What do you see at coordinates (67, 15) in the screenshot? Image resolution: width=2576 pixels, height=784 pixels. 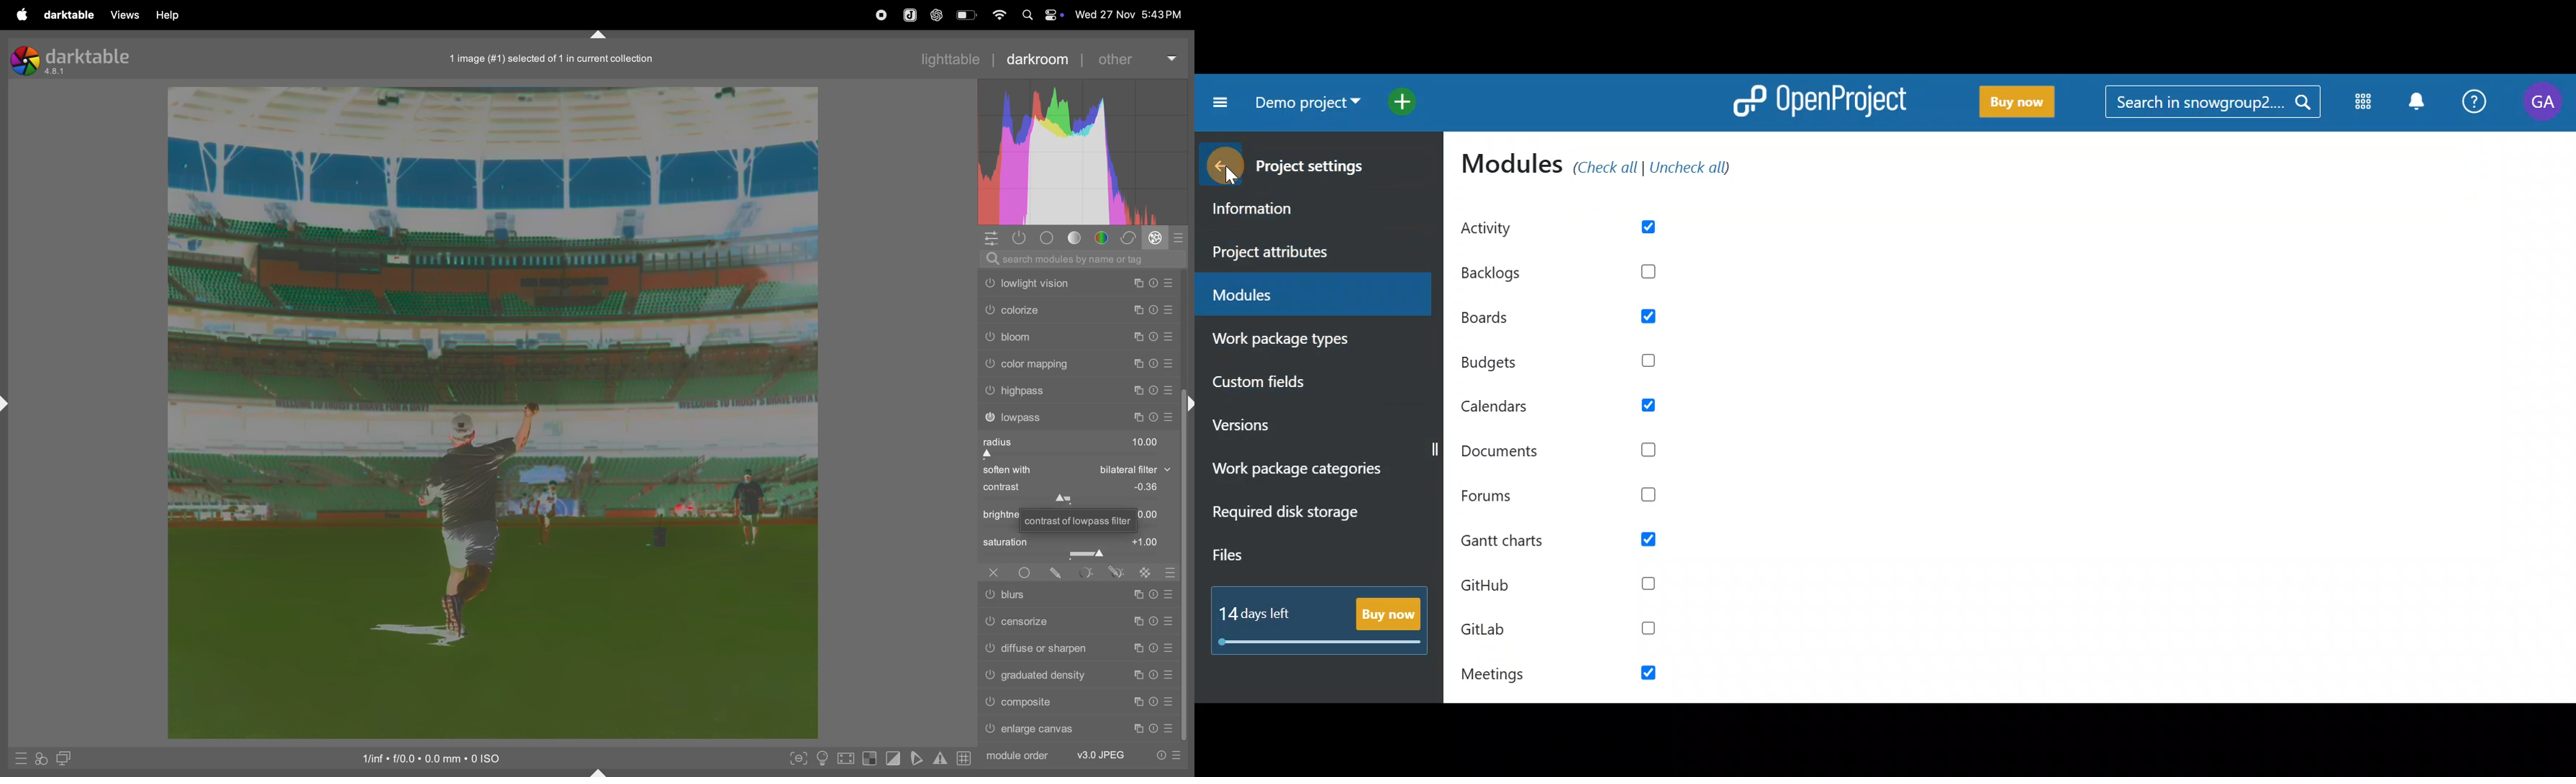 I see `darltable` at bounding box center [67, 15].